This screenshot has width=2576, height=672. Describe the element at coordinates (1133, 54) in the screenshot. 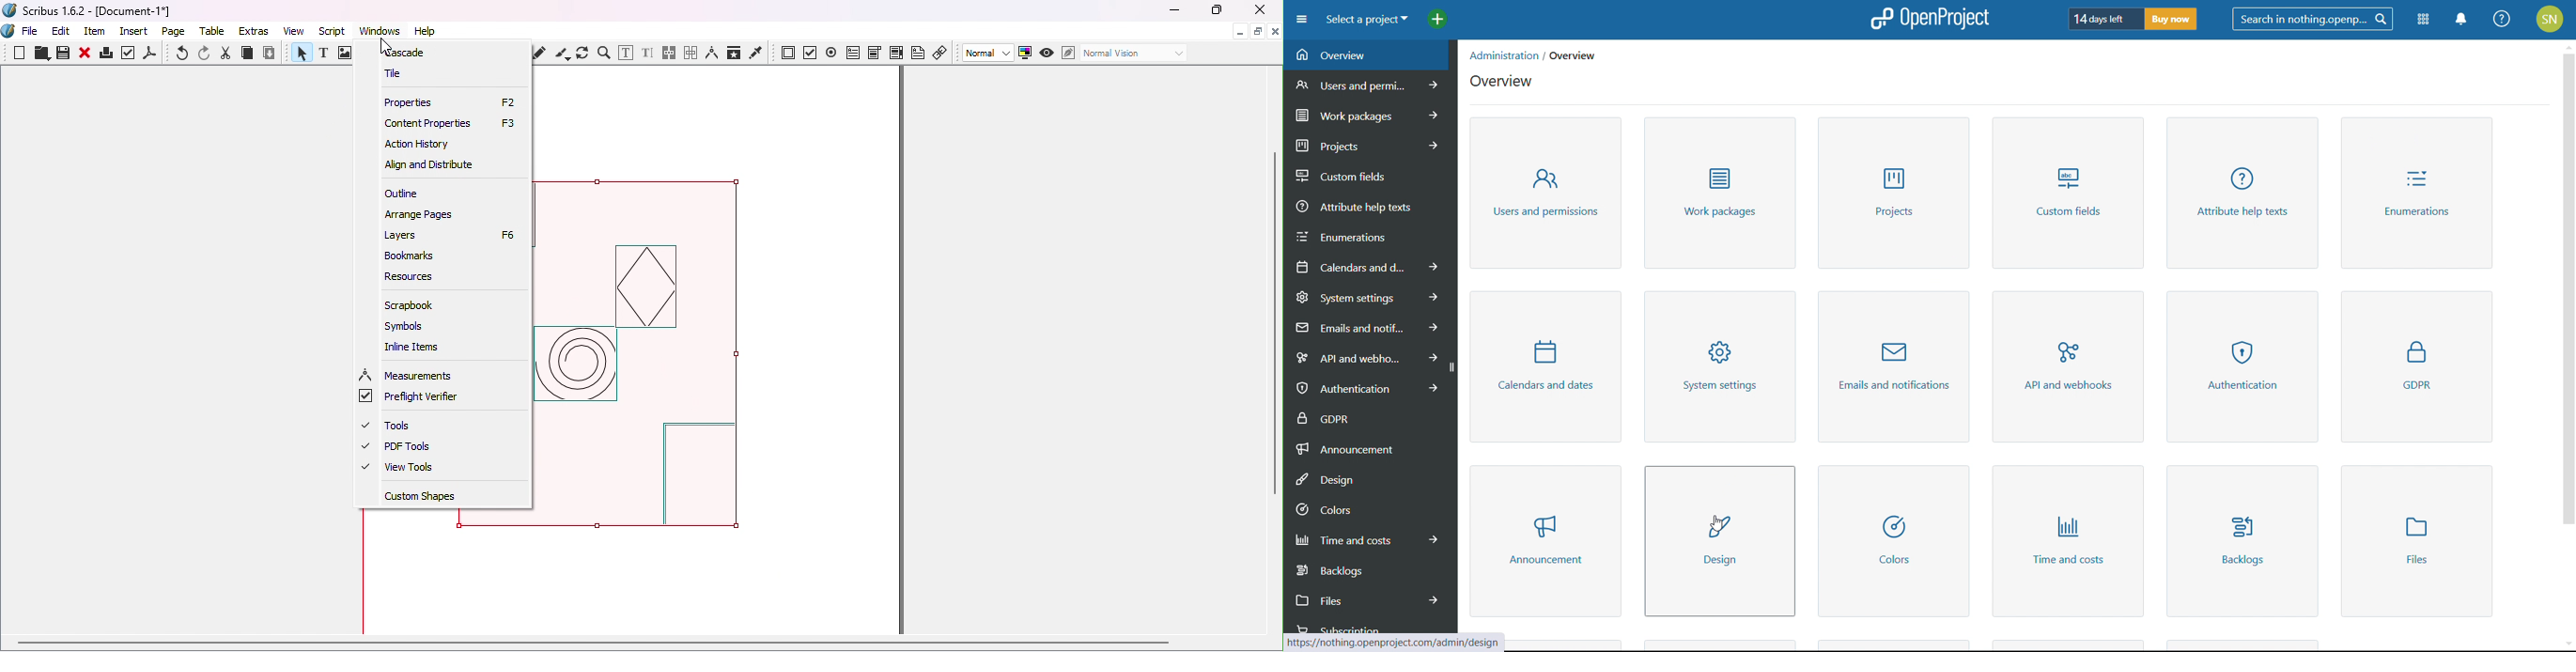

I see `Select the visual appearance of the display` at that location.